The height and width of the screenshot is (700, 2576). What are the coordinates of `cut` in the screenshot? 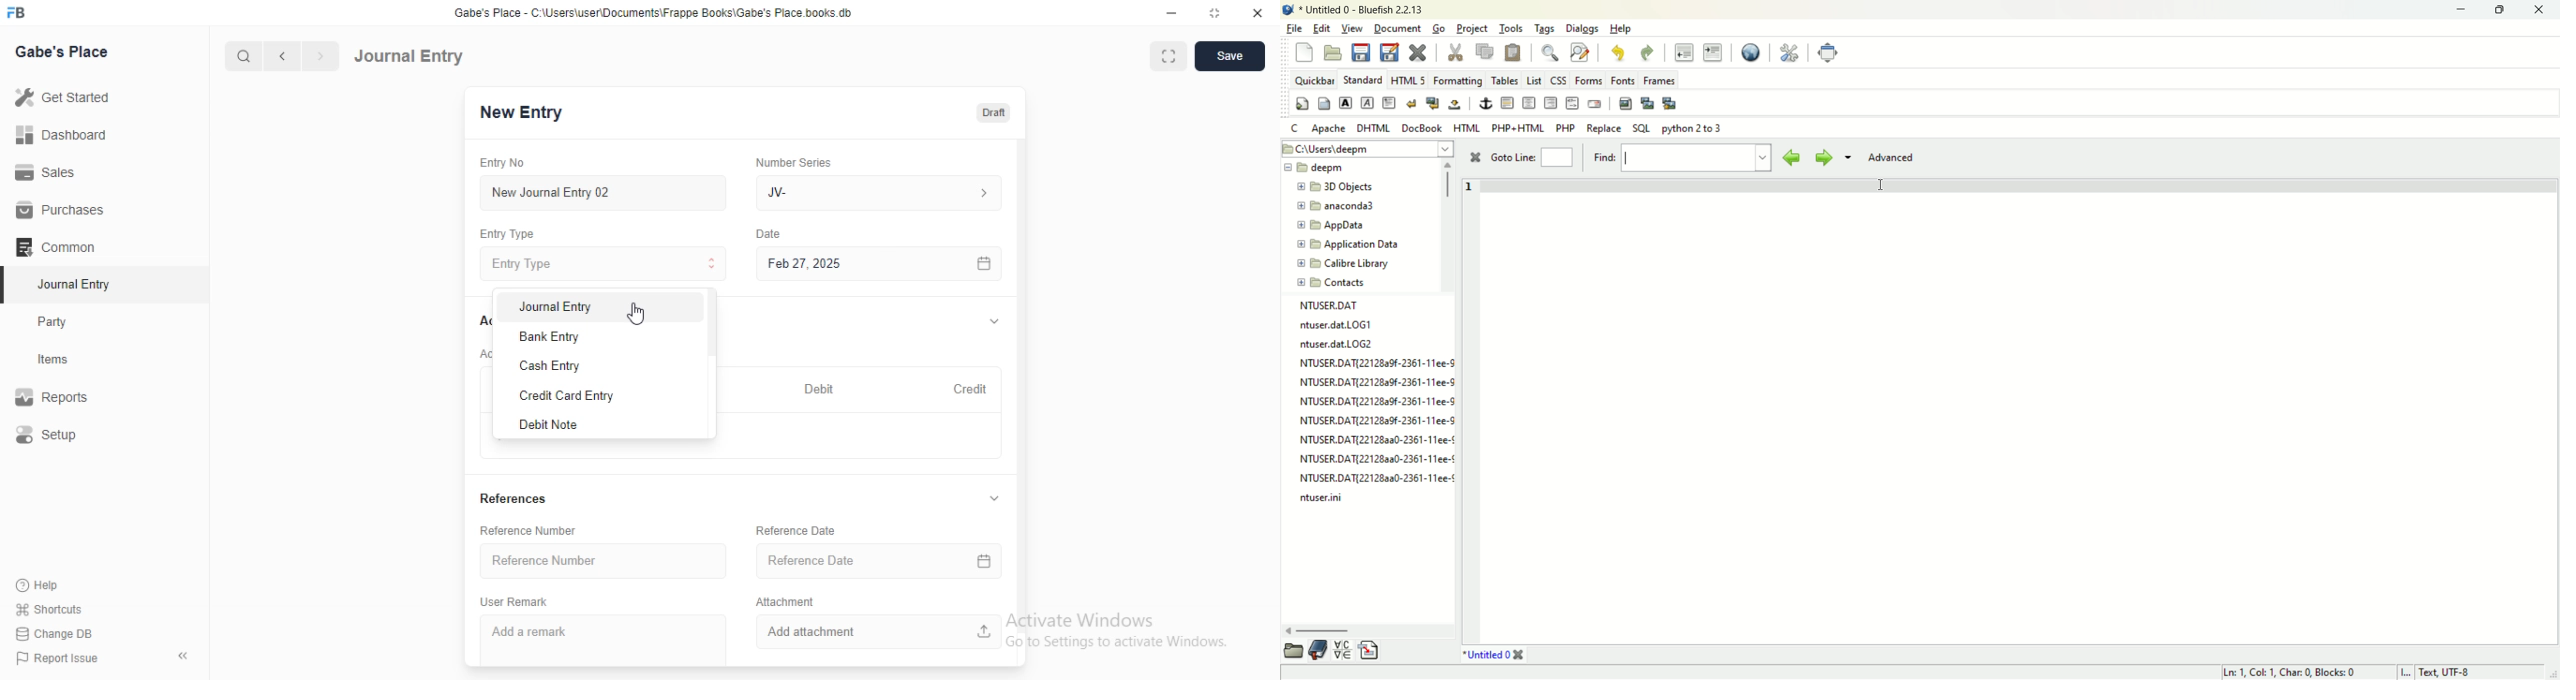 It's located at (1455, 53).